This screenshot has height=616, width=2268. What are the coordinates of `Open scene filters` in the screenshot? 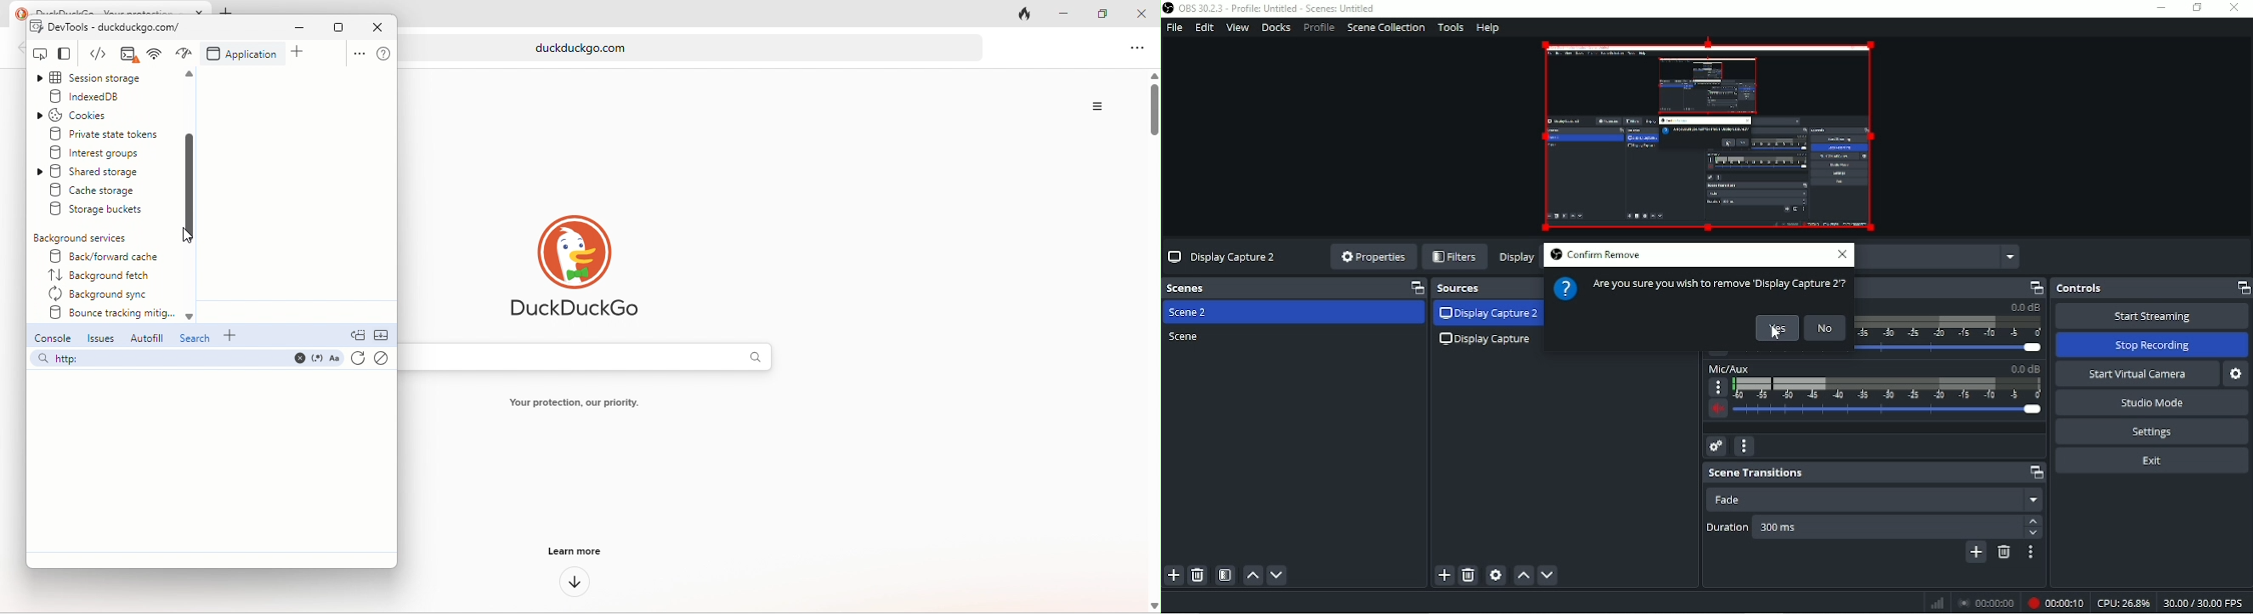 It's located at (1225, 576).